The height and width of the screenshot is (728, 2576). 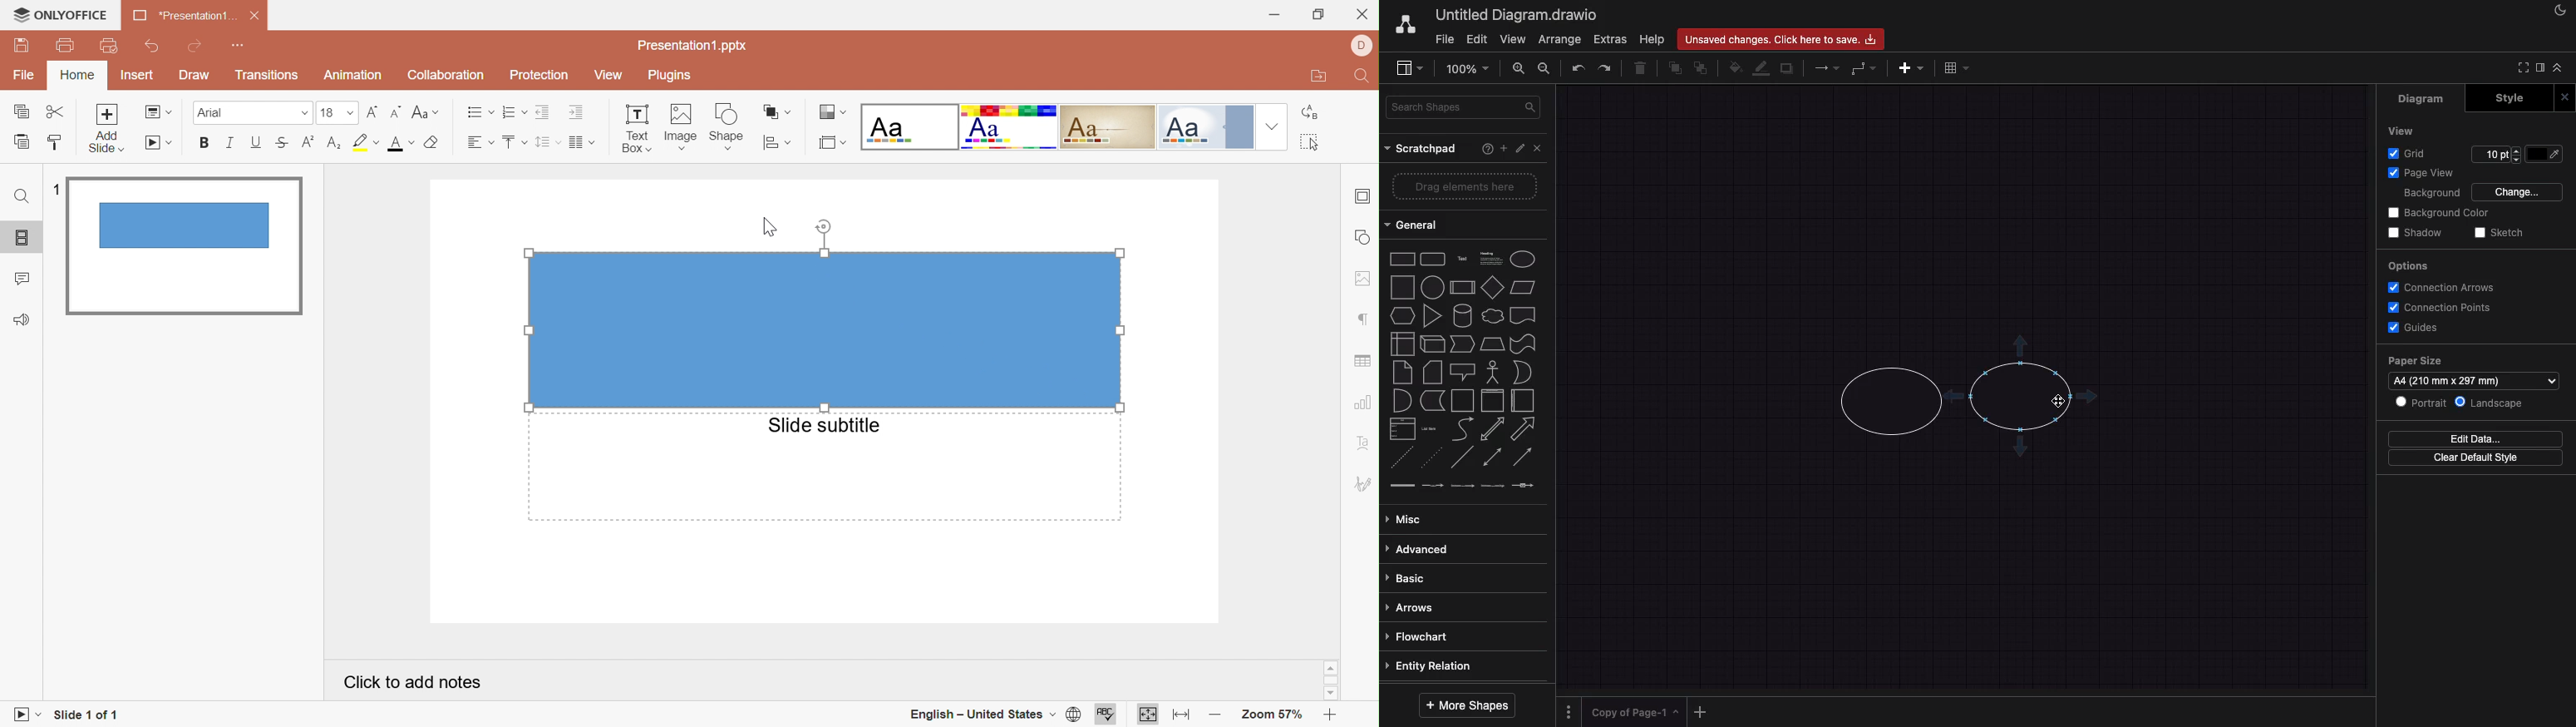 I want to click on add shape, so click(x=2022, y=449).